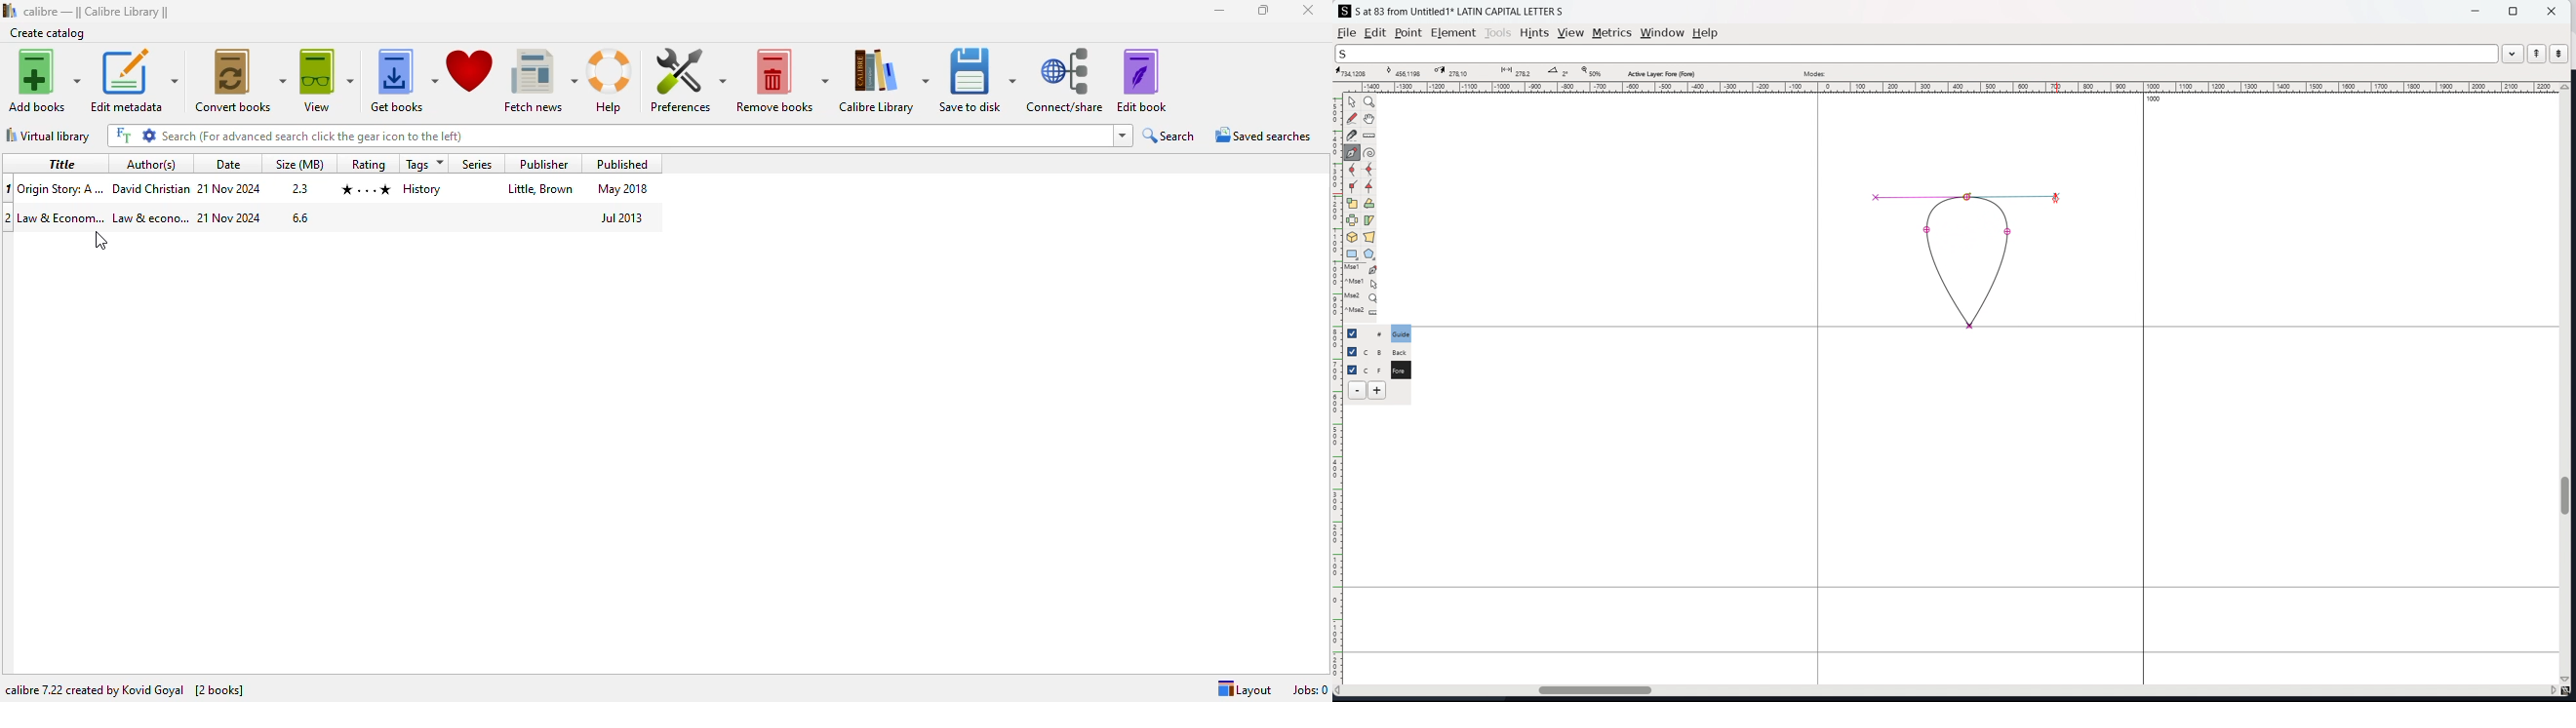 Image resolution: width=2576 pixels, height=728 pixels. What do you see at coordinates (1245, 689) in the screenshot?
I see `layout` at bounding box center [1245, 689].